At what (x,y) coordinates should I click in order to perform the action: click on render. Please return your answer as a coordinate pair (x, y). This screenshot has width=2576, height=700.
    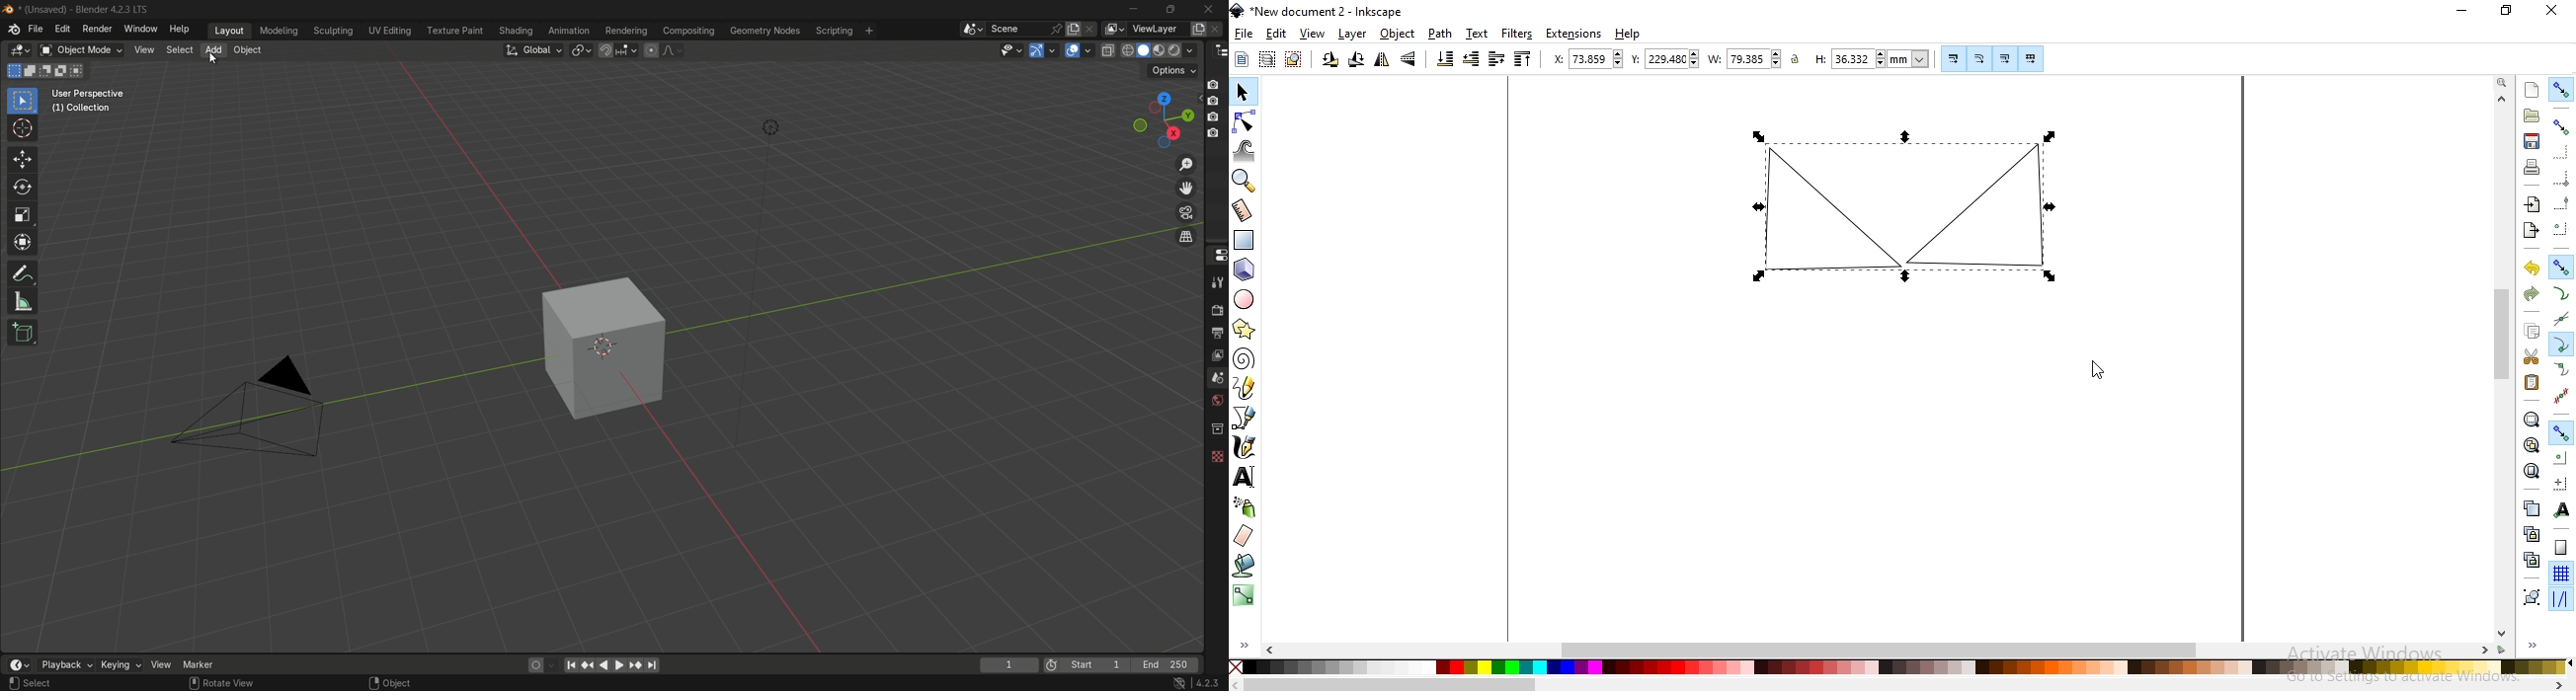
    Looking at the image, I should click on (1184, 50).